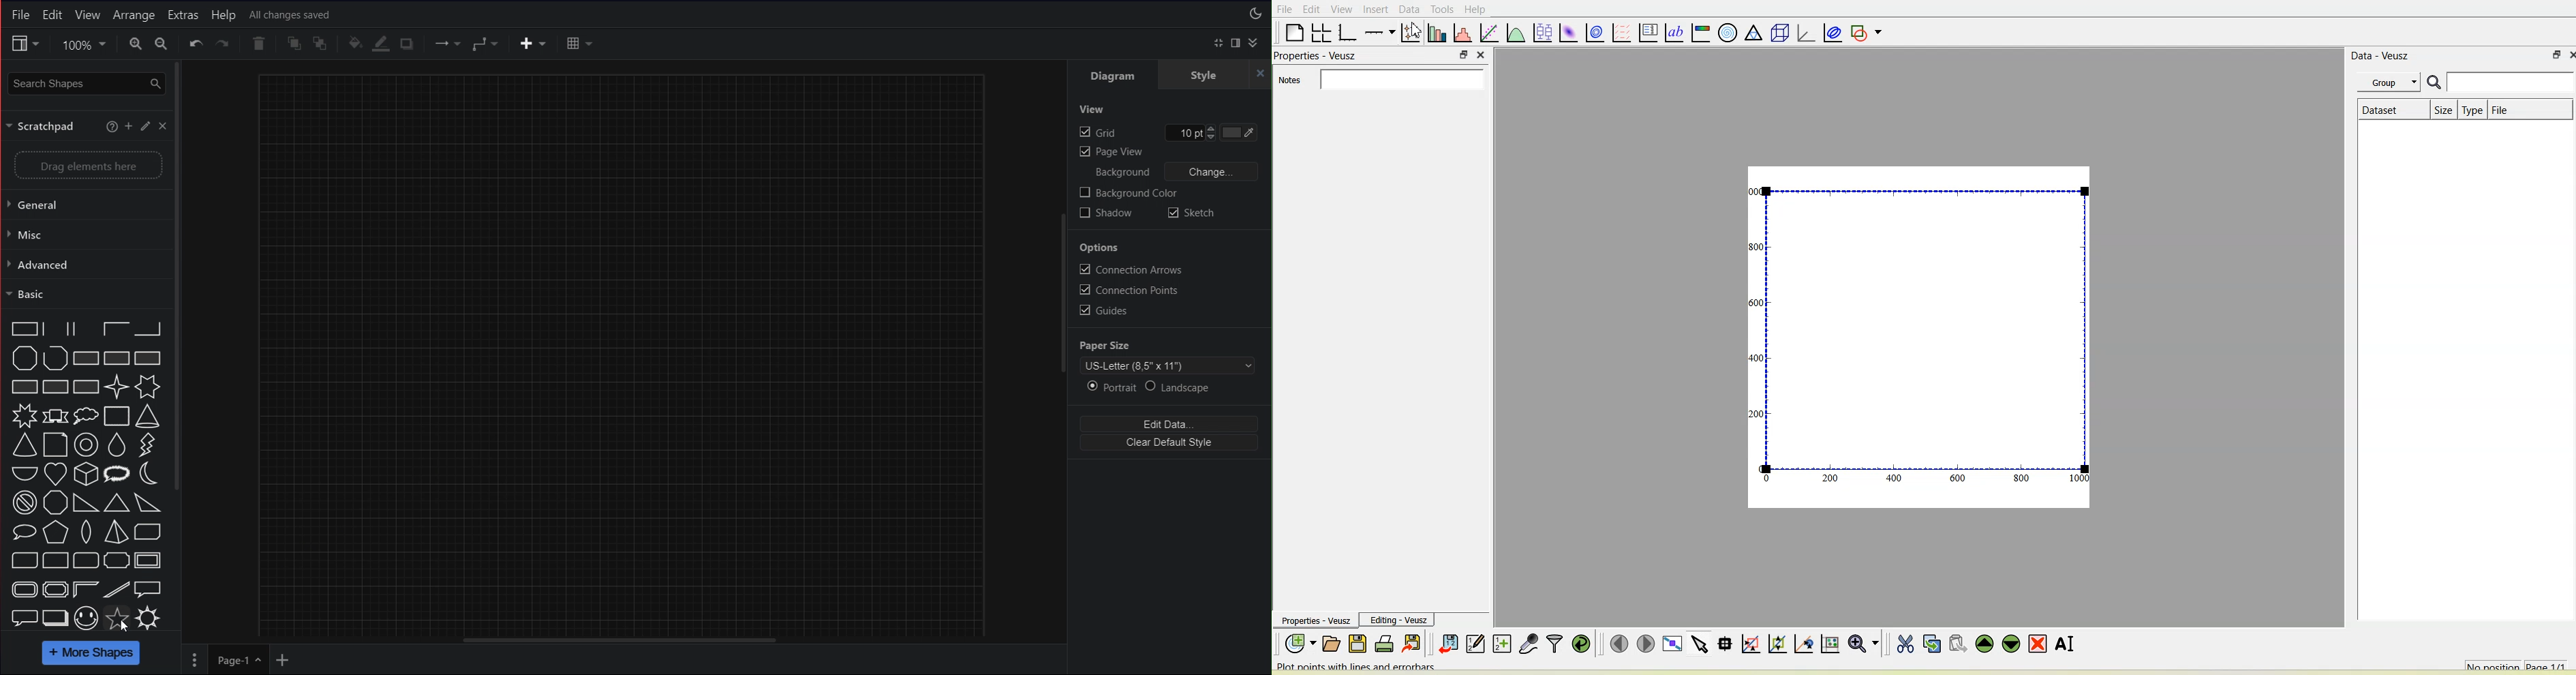  Describe the element at coordinates (1958, 644) in the screenshot. I see `Paste widget from the clipboard` at that location.